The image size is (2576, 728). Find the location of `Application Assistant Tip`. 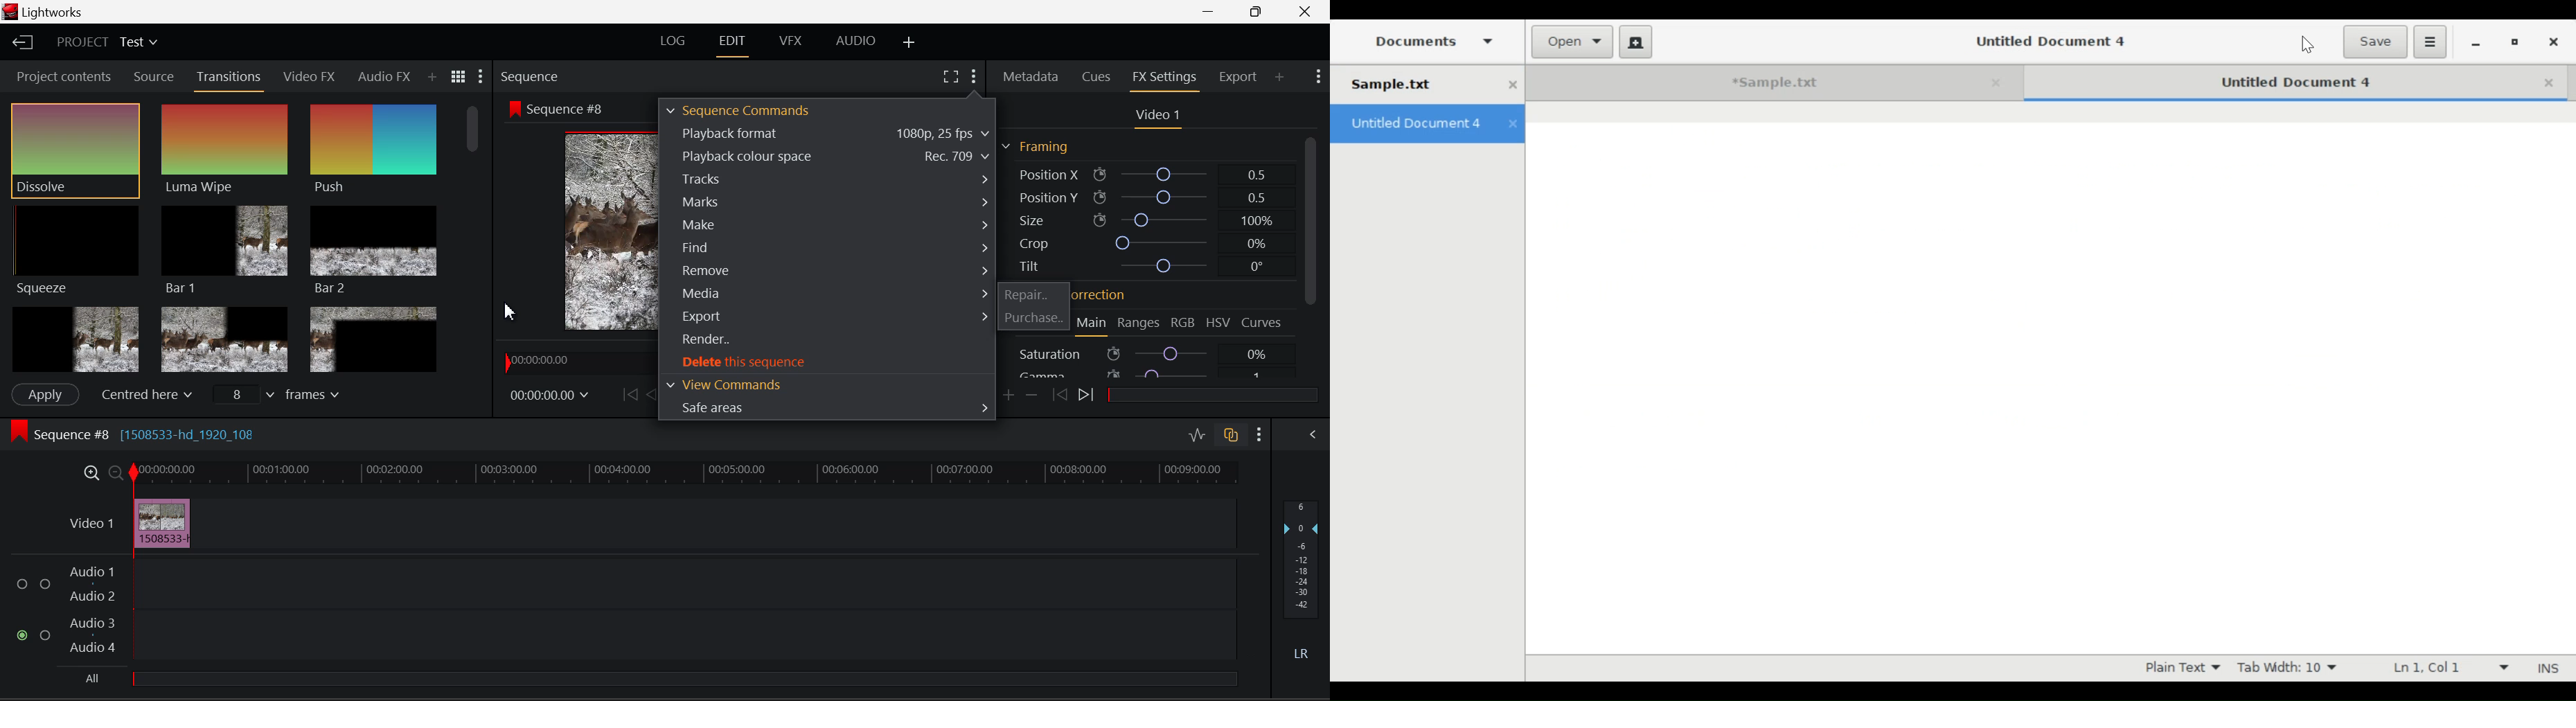

Application Assistant Tip is located at coordinates (1157, 261).